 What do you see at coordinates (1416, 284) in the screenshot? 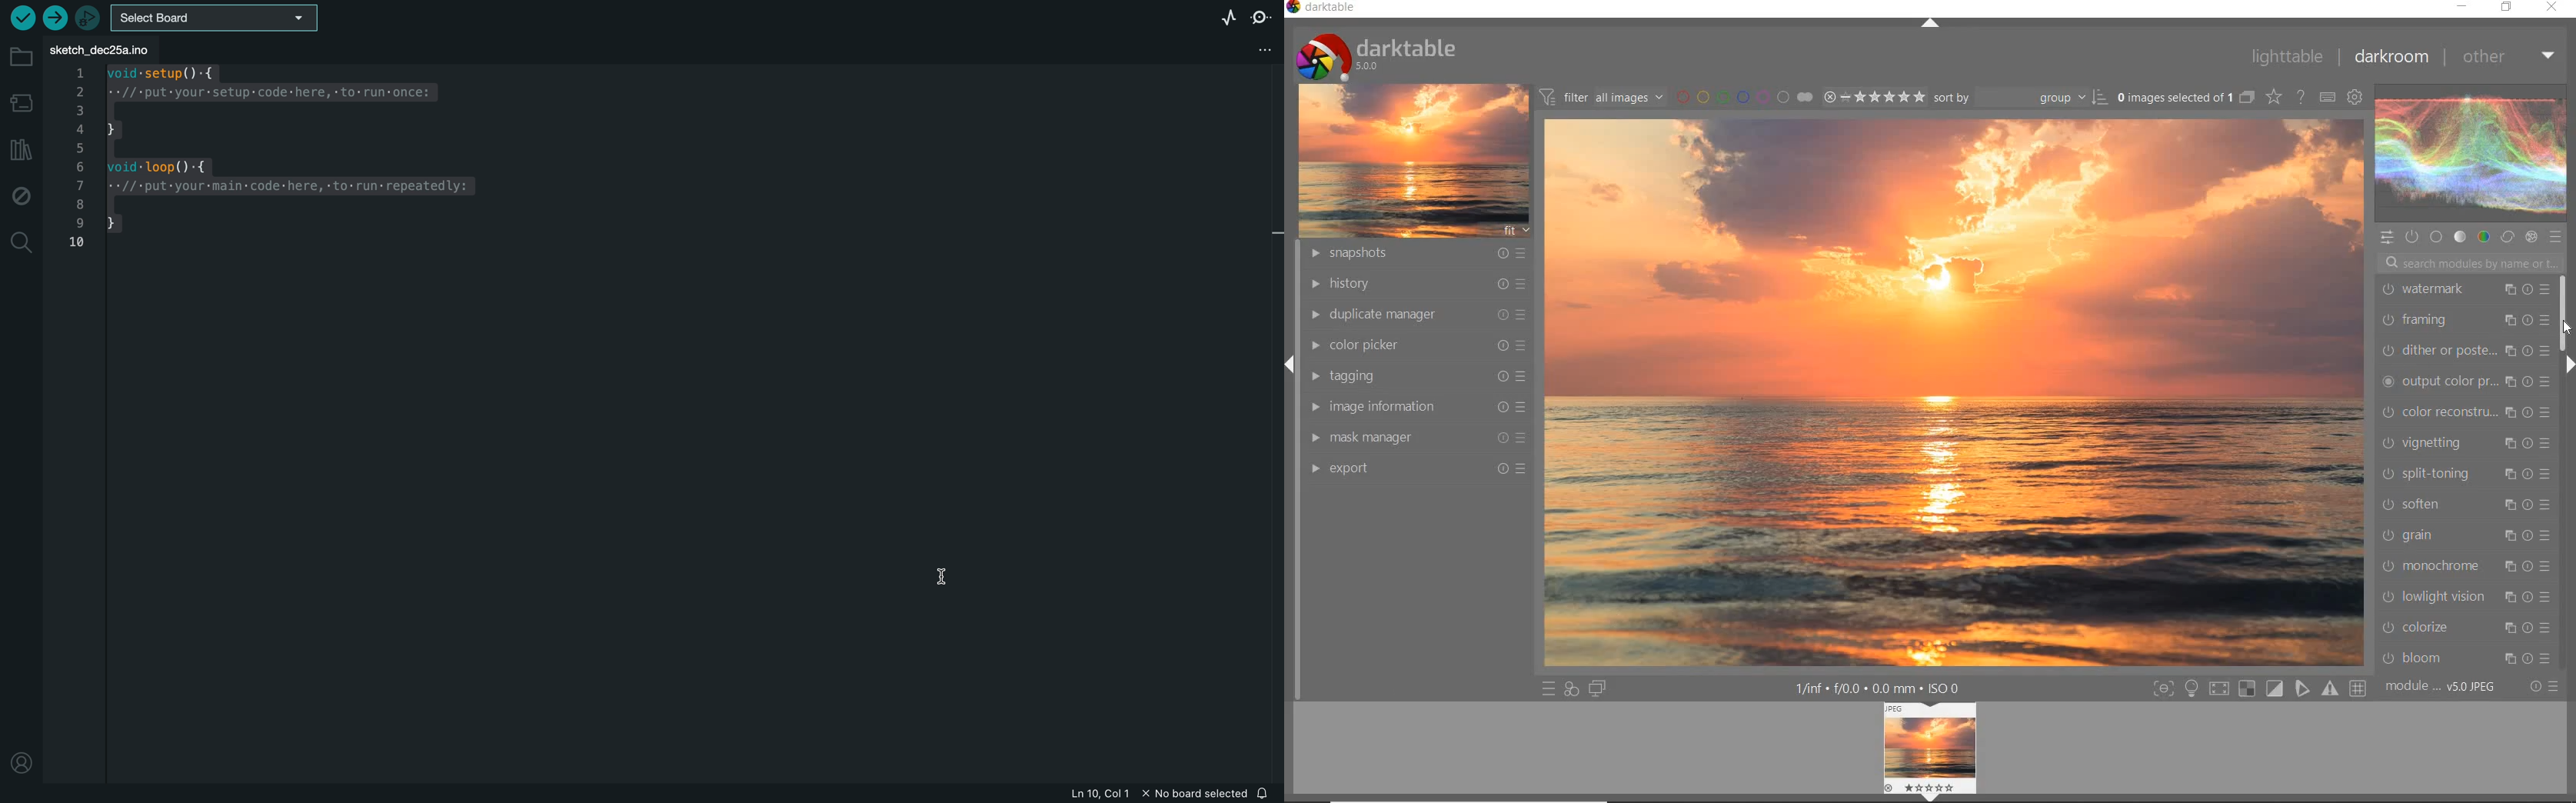
I see `HISTORY` at bounding box center [1416, 284].